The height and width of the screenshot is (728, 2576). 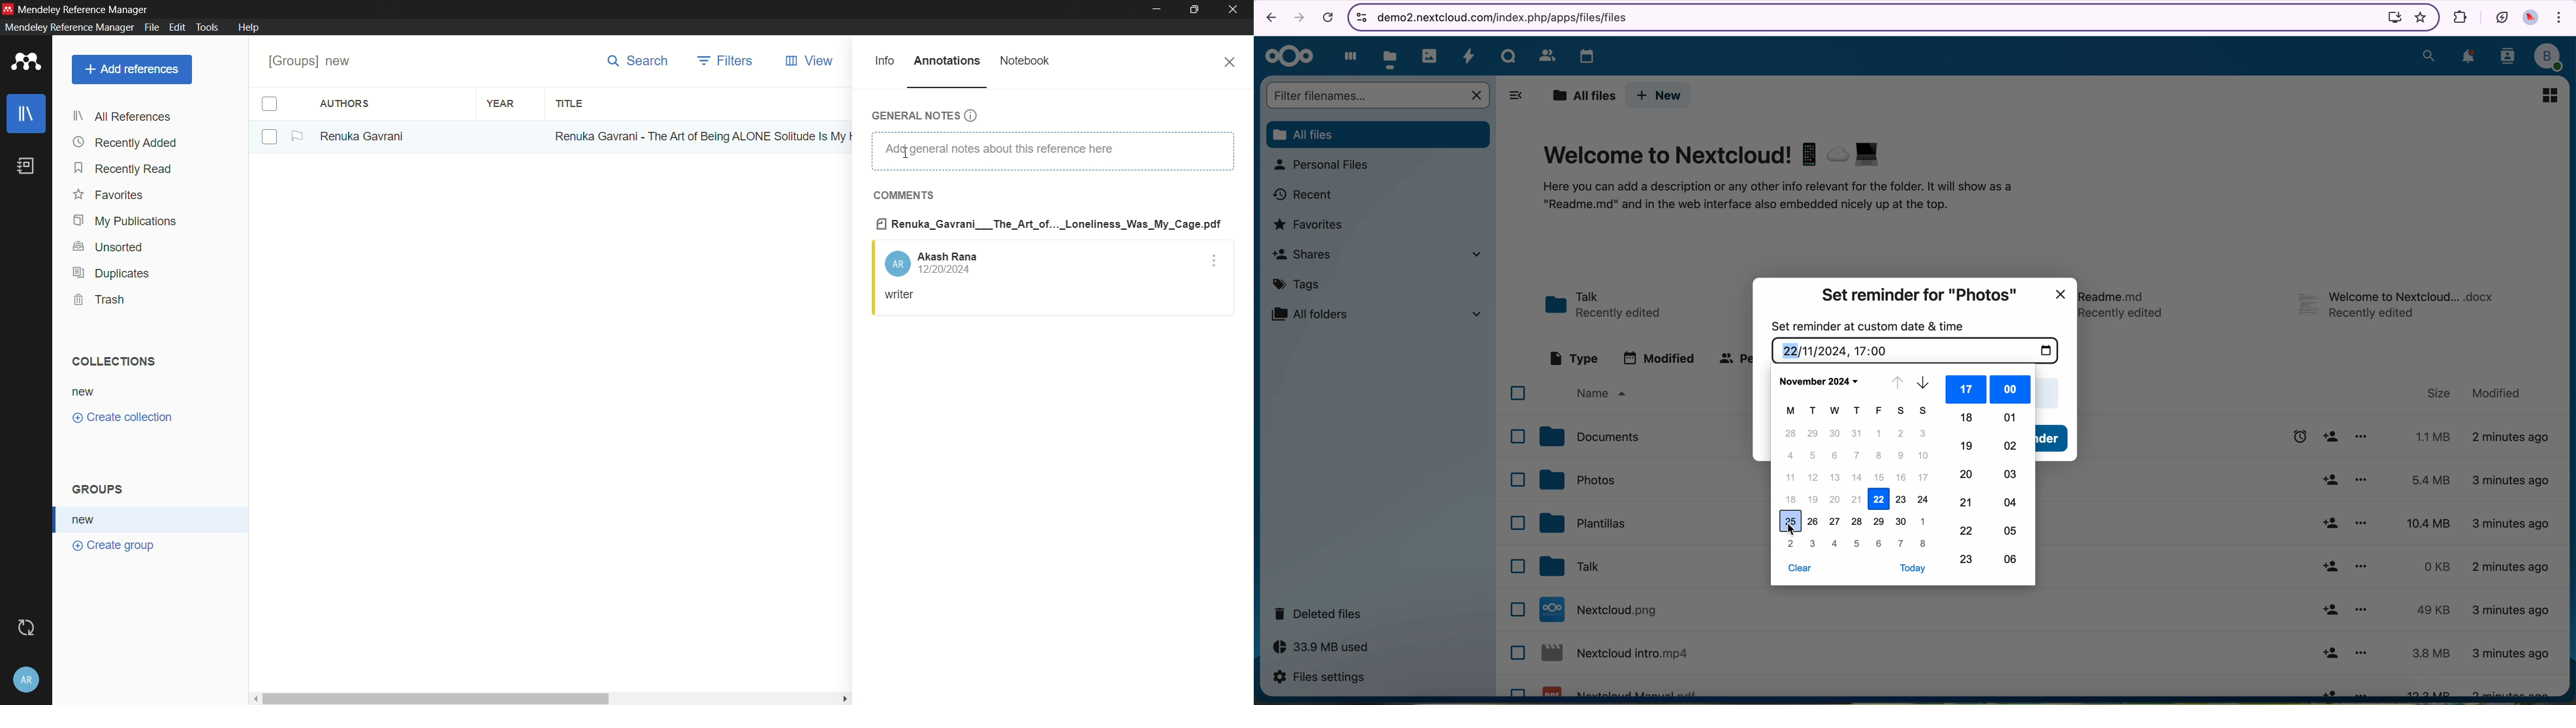 What do you see at coordinates (1581, 95) in the screenshot?
I see `all files` at bounding box center [1581, 95].